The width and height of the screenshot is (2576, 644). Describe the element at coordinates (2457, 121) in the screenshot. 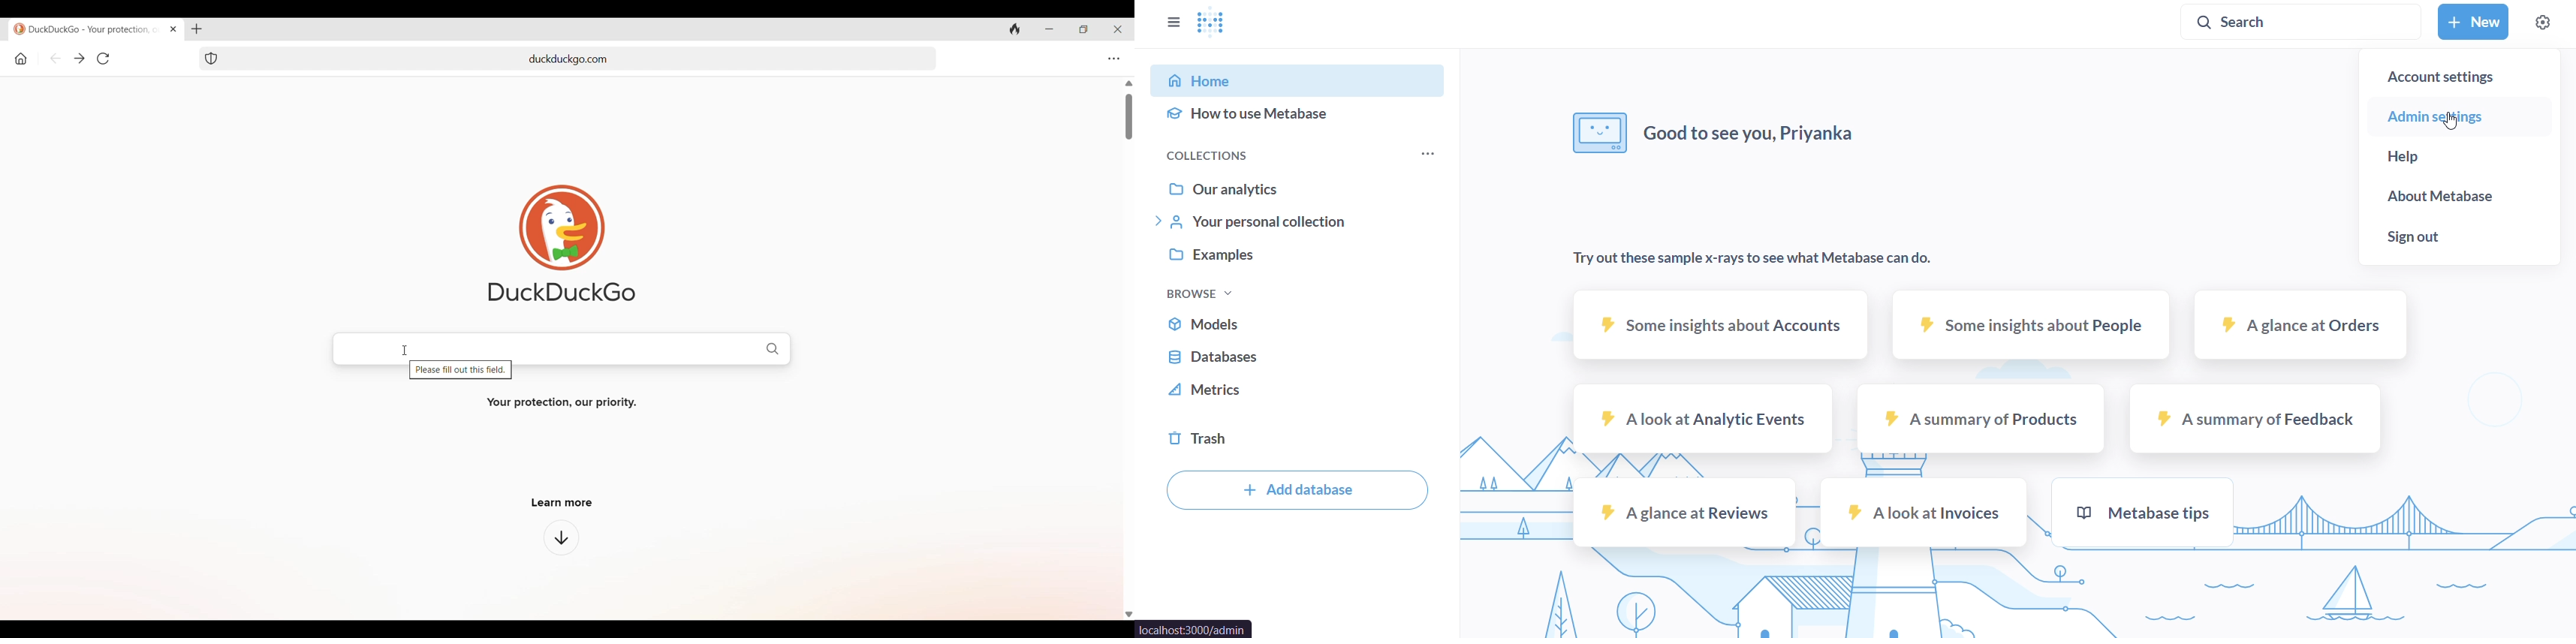

I see `admin setup` at that location.